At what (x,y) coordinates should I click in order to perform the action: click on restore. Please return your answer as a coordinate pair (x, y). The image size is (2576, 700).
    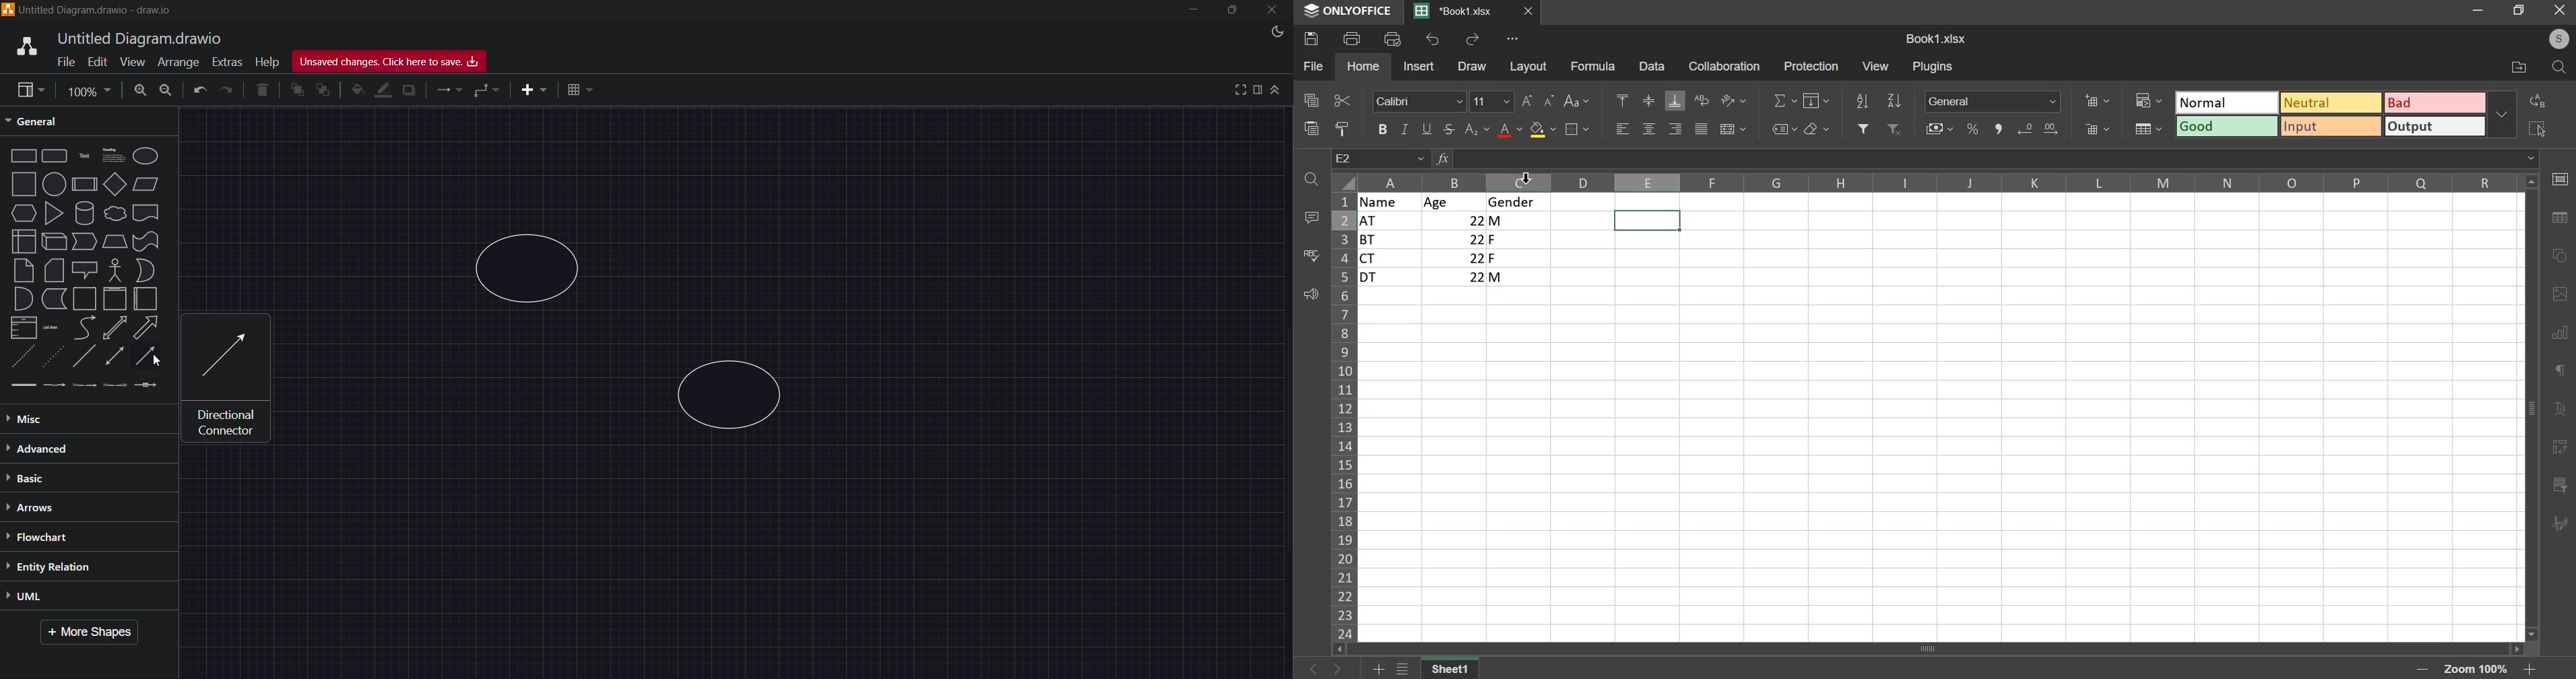
    Looking at the image, I should click on (2522, 11).